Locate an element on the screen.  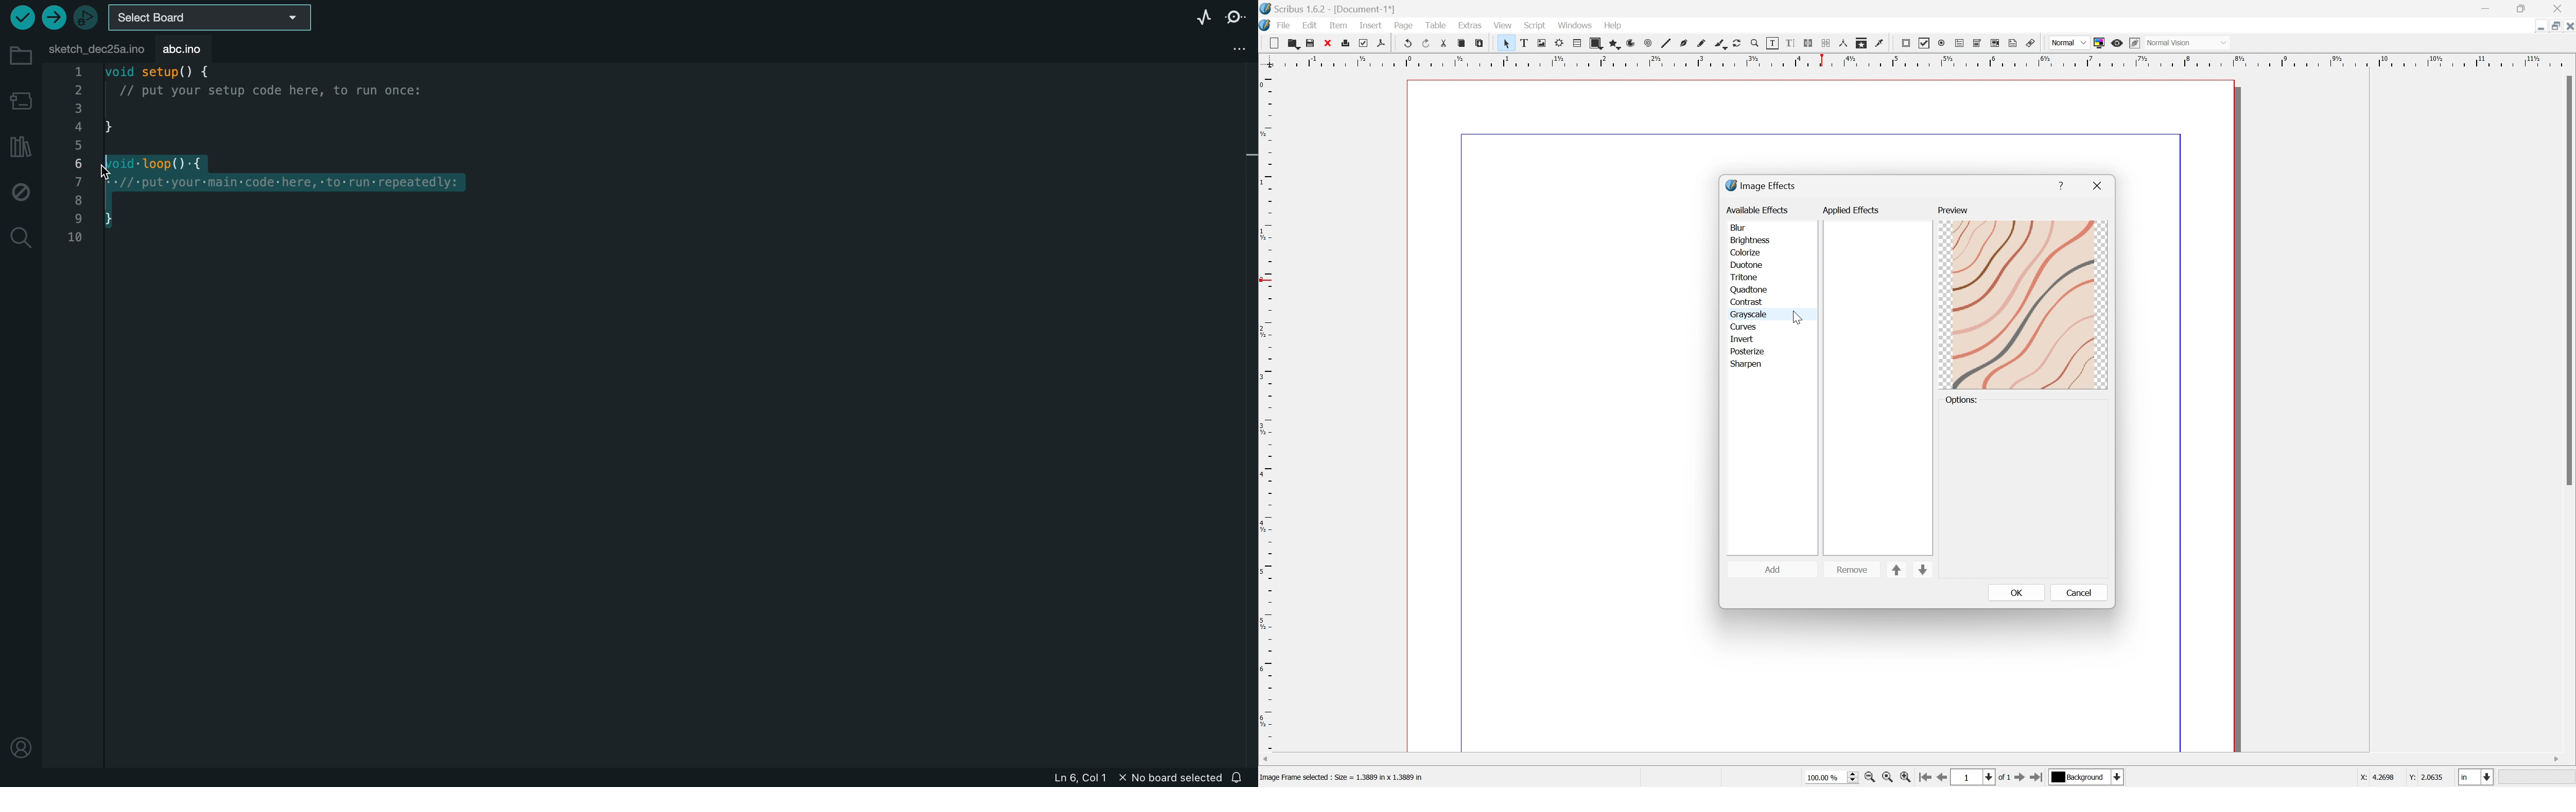
Page is located at coordinates (1402, 26).